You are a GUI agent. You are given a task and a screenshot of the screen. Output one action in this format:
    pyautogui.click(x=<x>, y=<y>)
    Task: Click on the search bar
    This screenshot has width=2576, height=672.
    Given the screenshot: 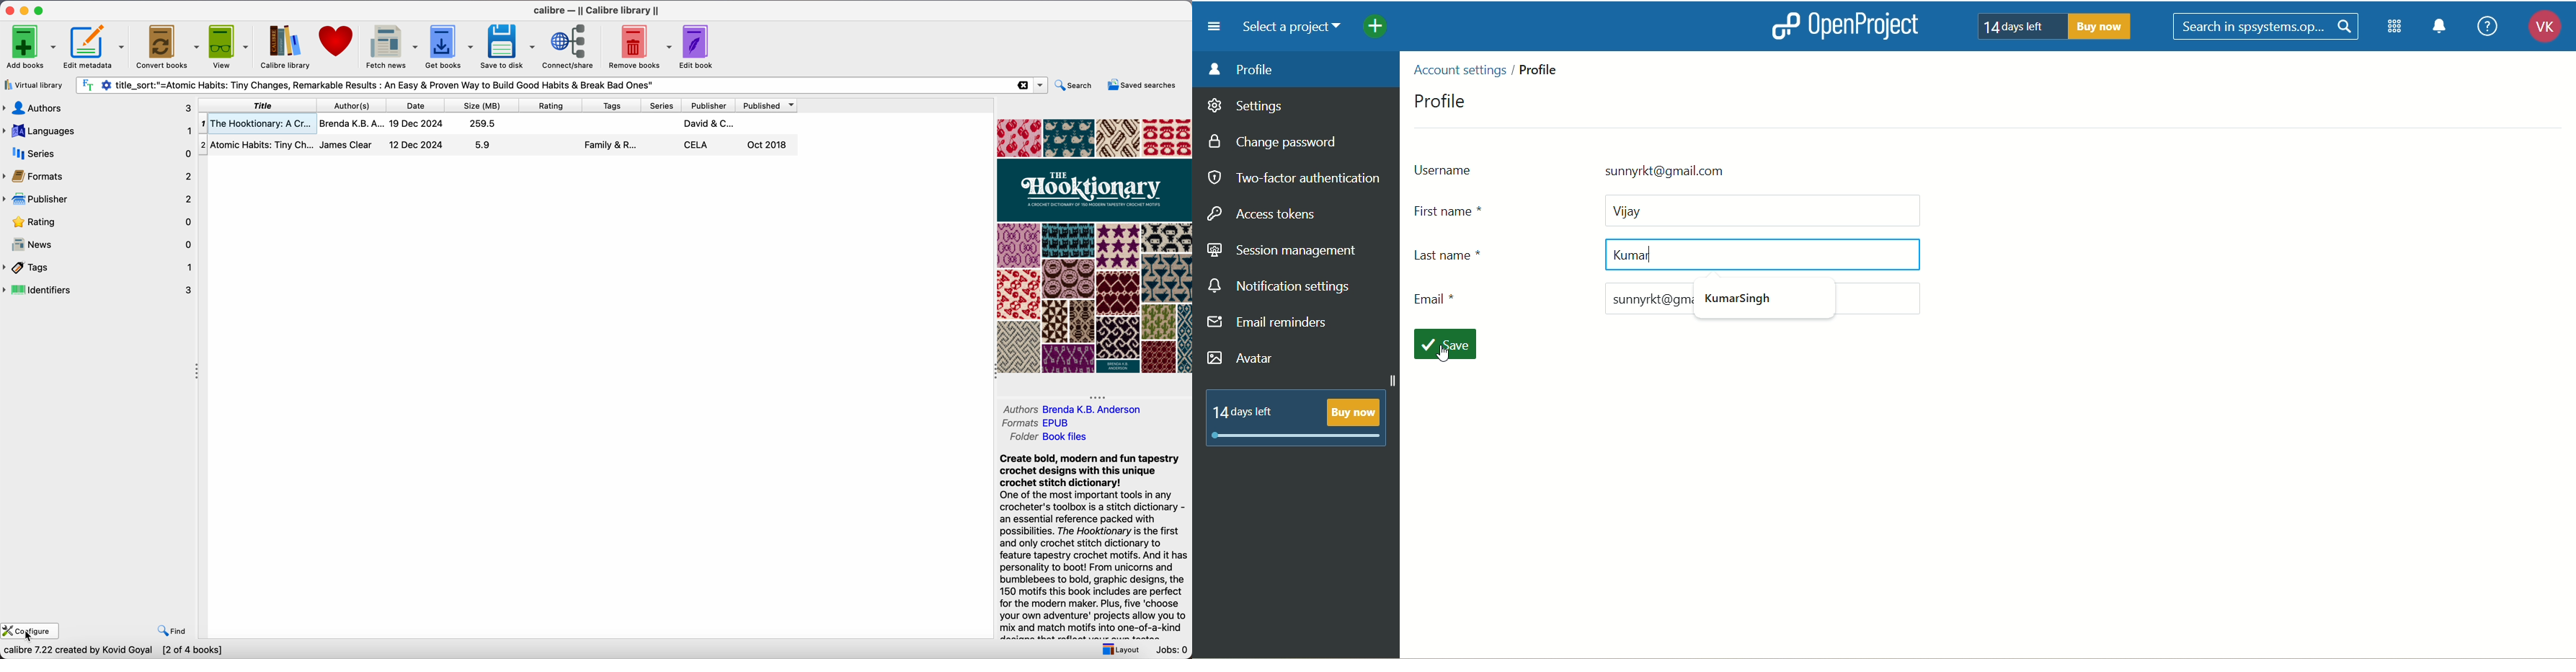 What is the action you would take?
    pyautogui.click(x=539, y=85)
    